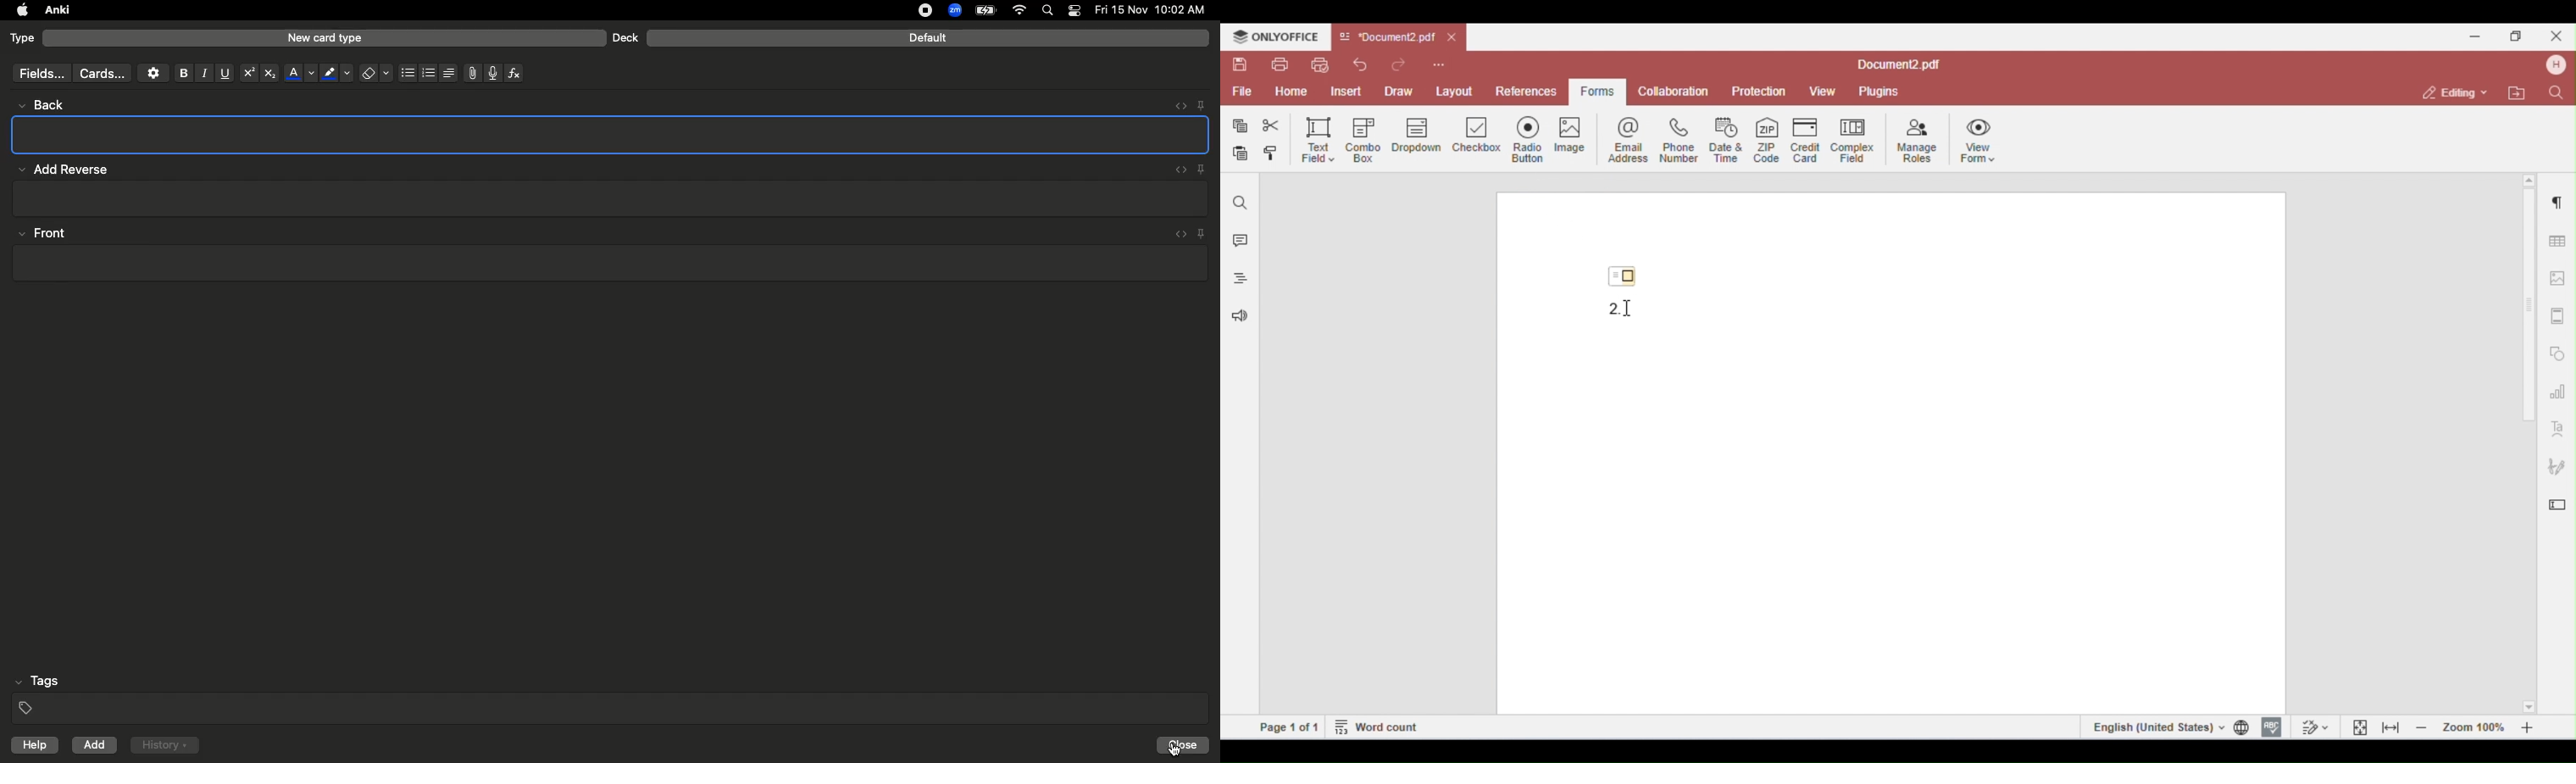 The image size is (2576, 784). Describe the element at coordinates (604, 198) in the screenshot. I see `text box` at that location.